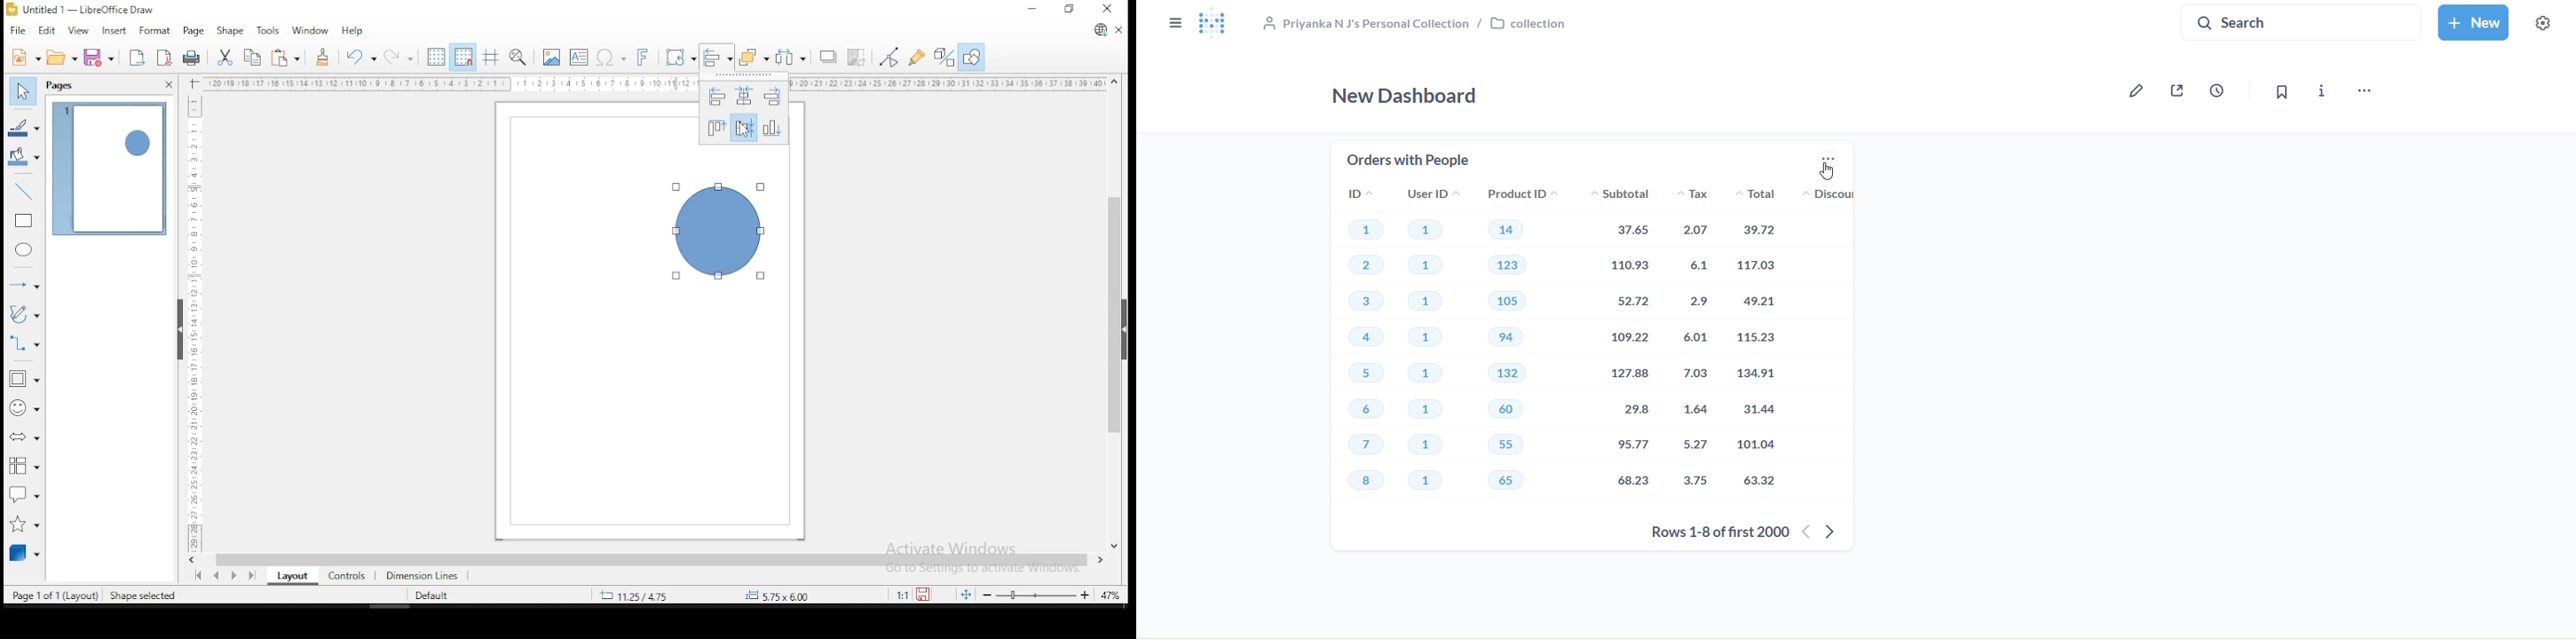  What do you see at coordinates (238, 575) in the screenshot?
I see `next page` at bounding box center [238, 575].